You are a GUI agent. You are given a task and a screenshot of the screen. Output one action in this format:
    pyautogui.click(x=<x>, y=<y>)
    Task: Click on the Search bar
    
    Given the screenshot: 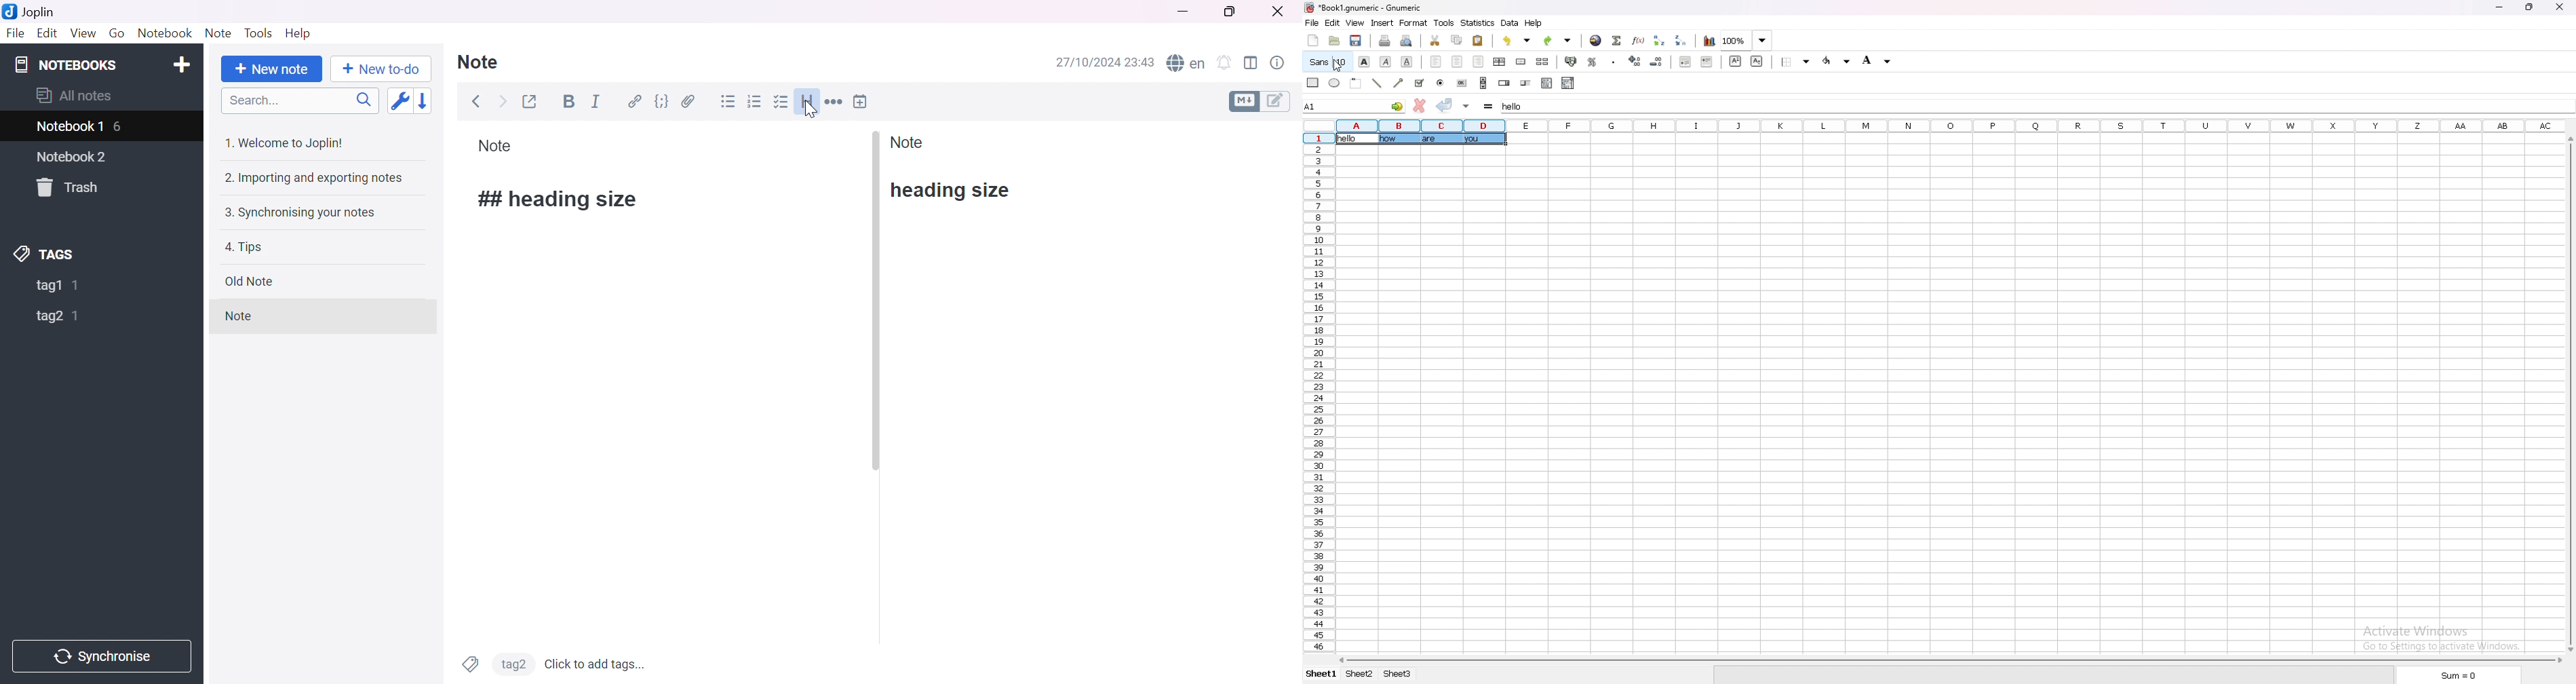 What is the action you would take?
    pyautogui.click(x=300, y=100)
    